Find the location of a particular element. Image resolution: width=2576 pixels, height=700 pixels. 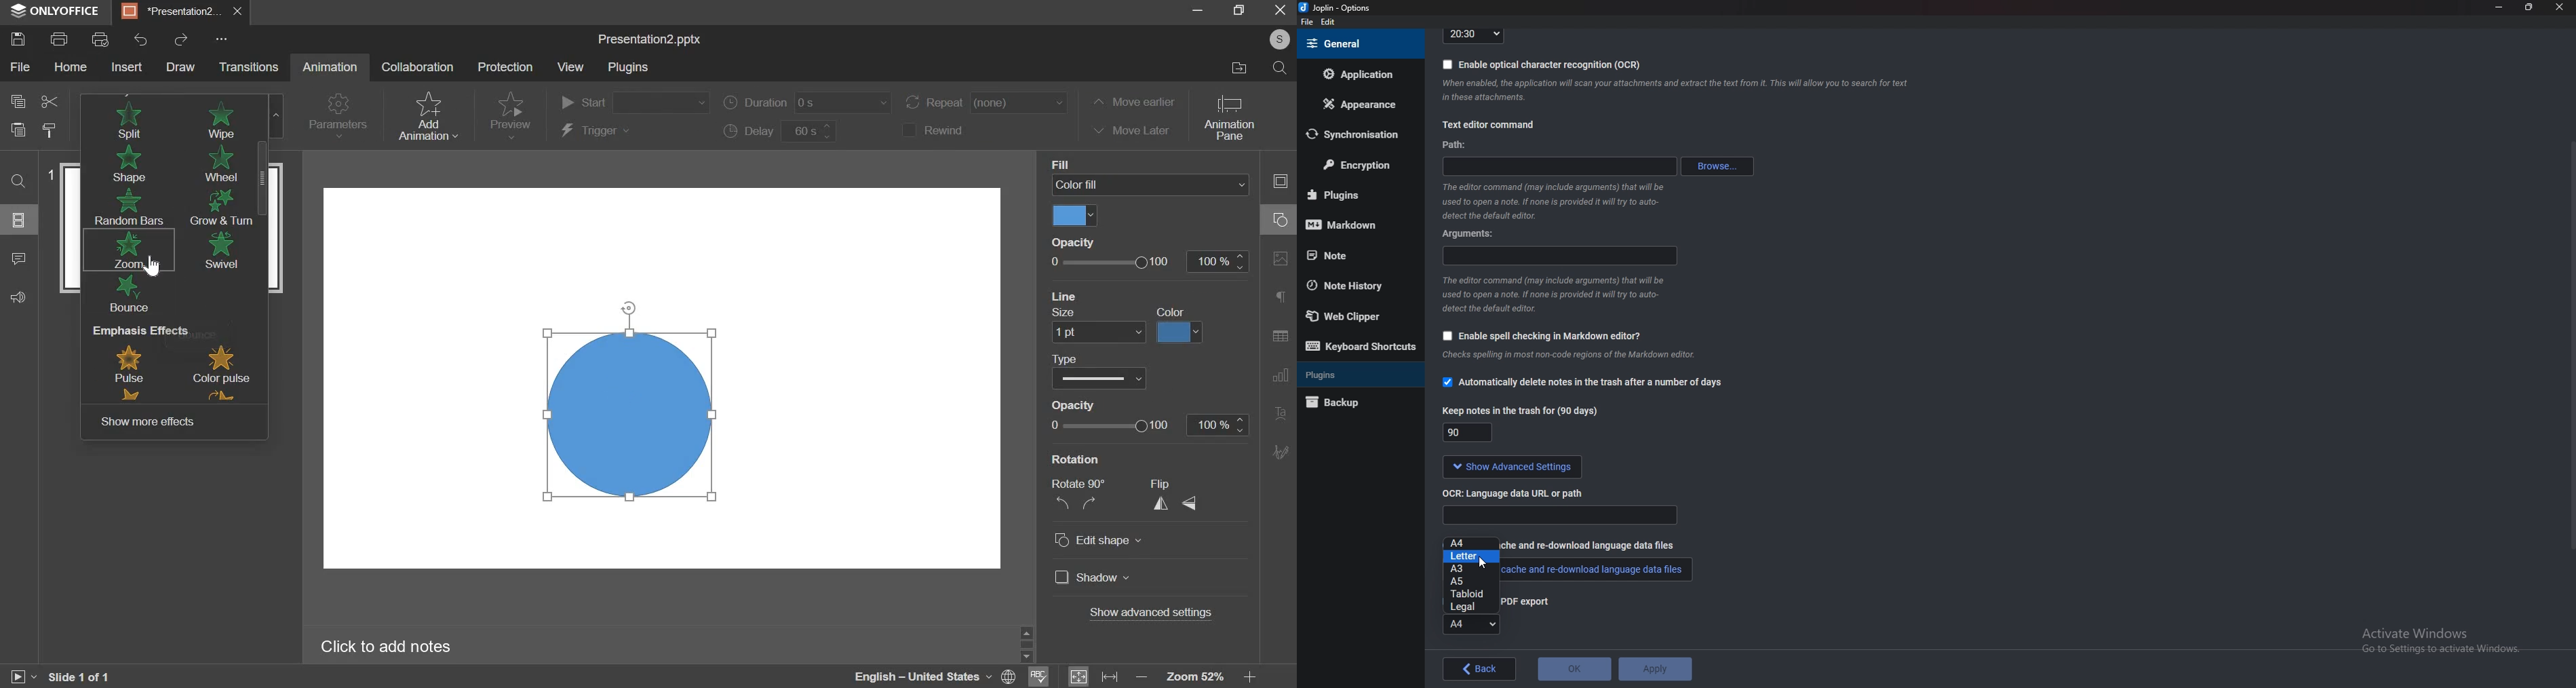

play is located at coordinates (18, 676).